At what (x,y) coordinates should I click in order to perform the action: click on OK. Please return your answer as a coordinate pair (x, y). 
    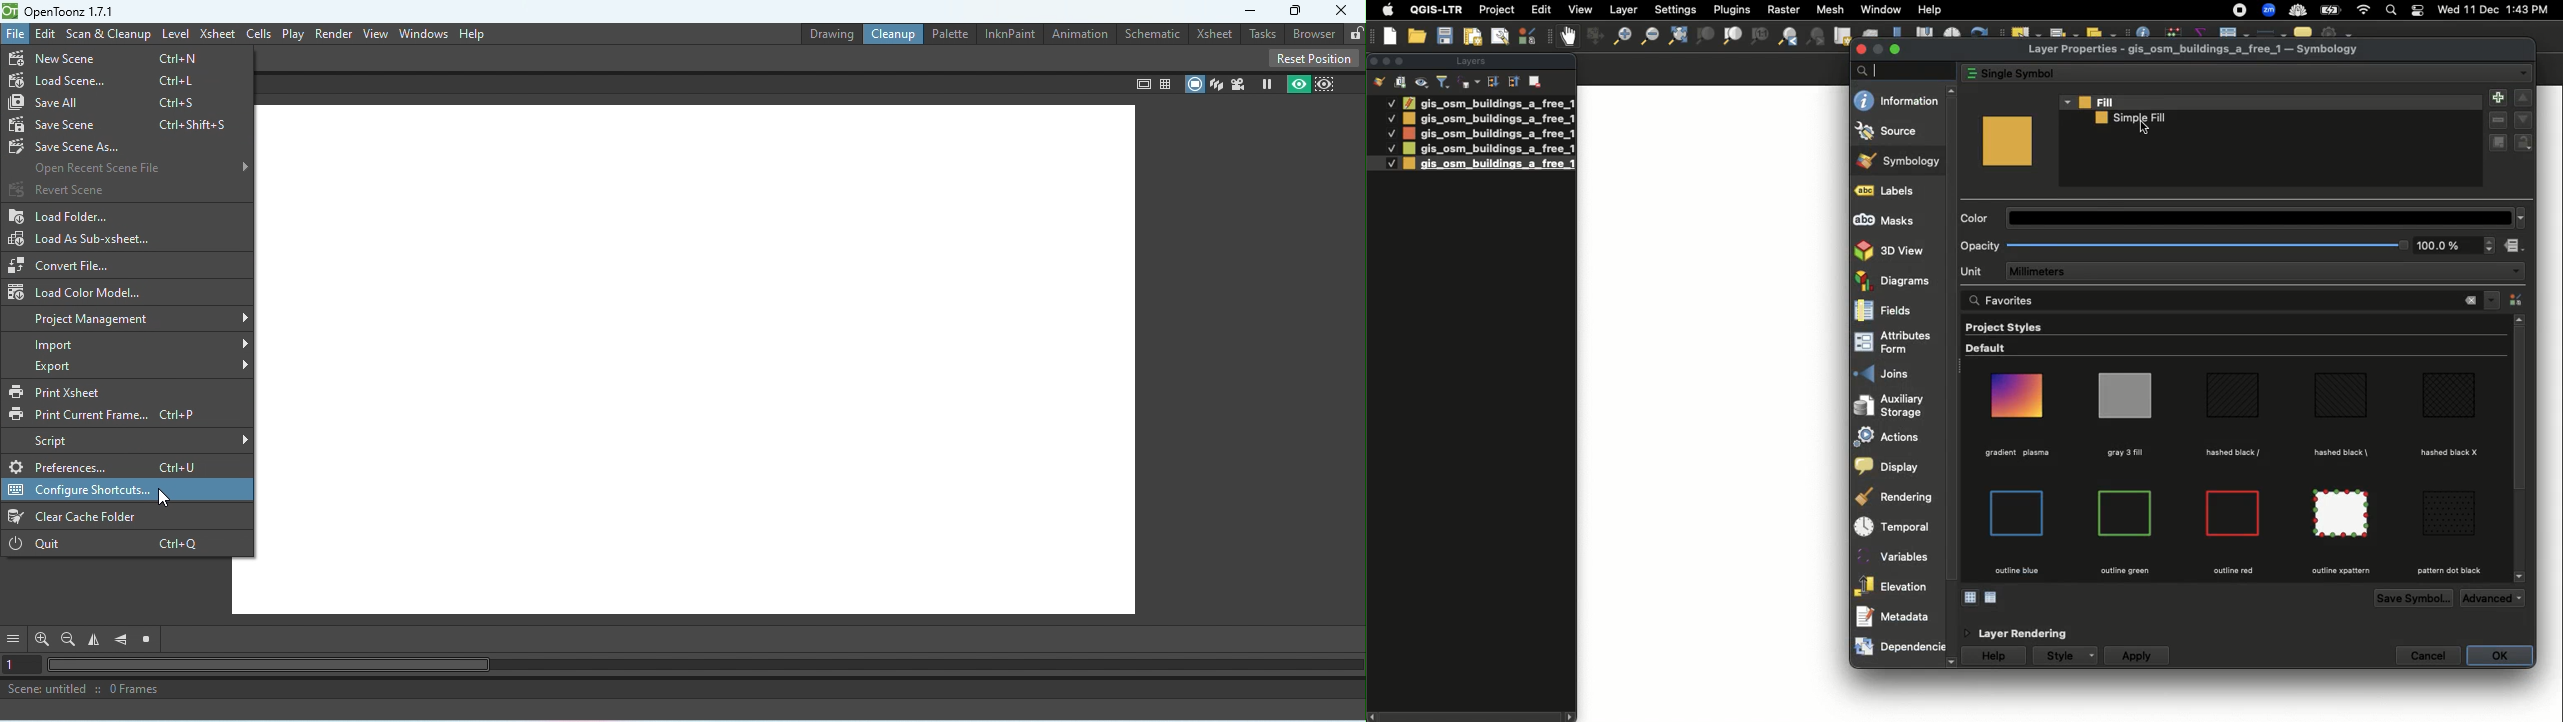
    Looking at the image, I should click on (2501, 655).